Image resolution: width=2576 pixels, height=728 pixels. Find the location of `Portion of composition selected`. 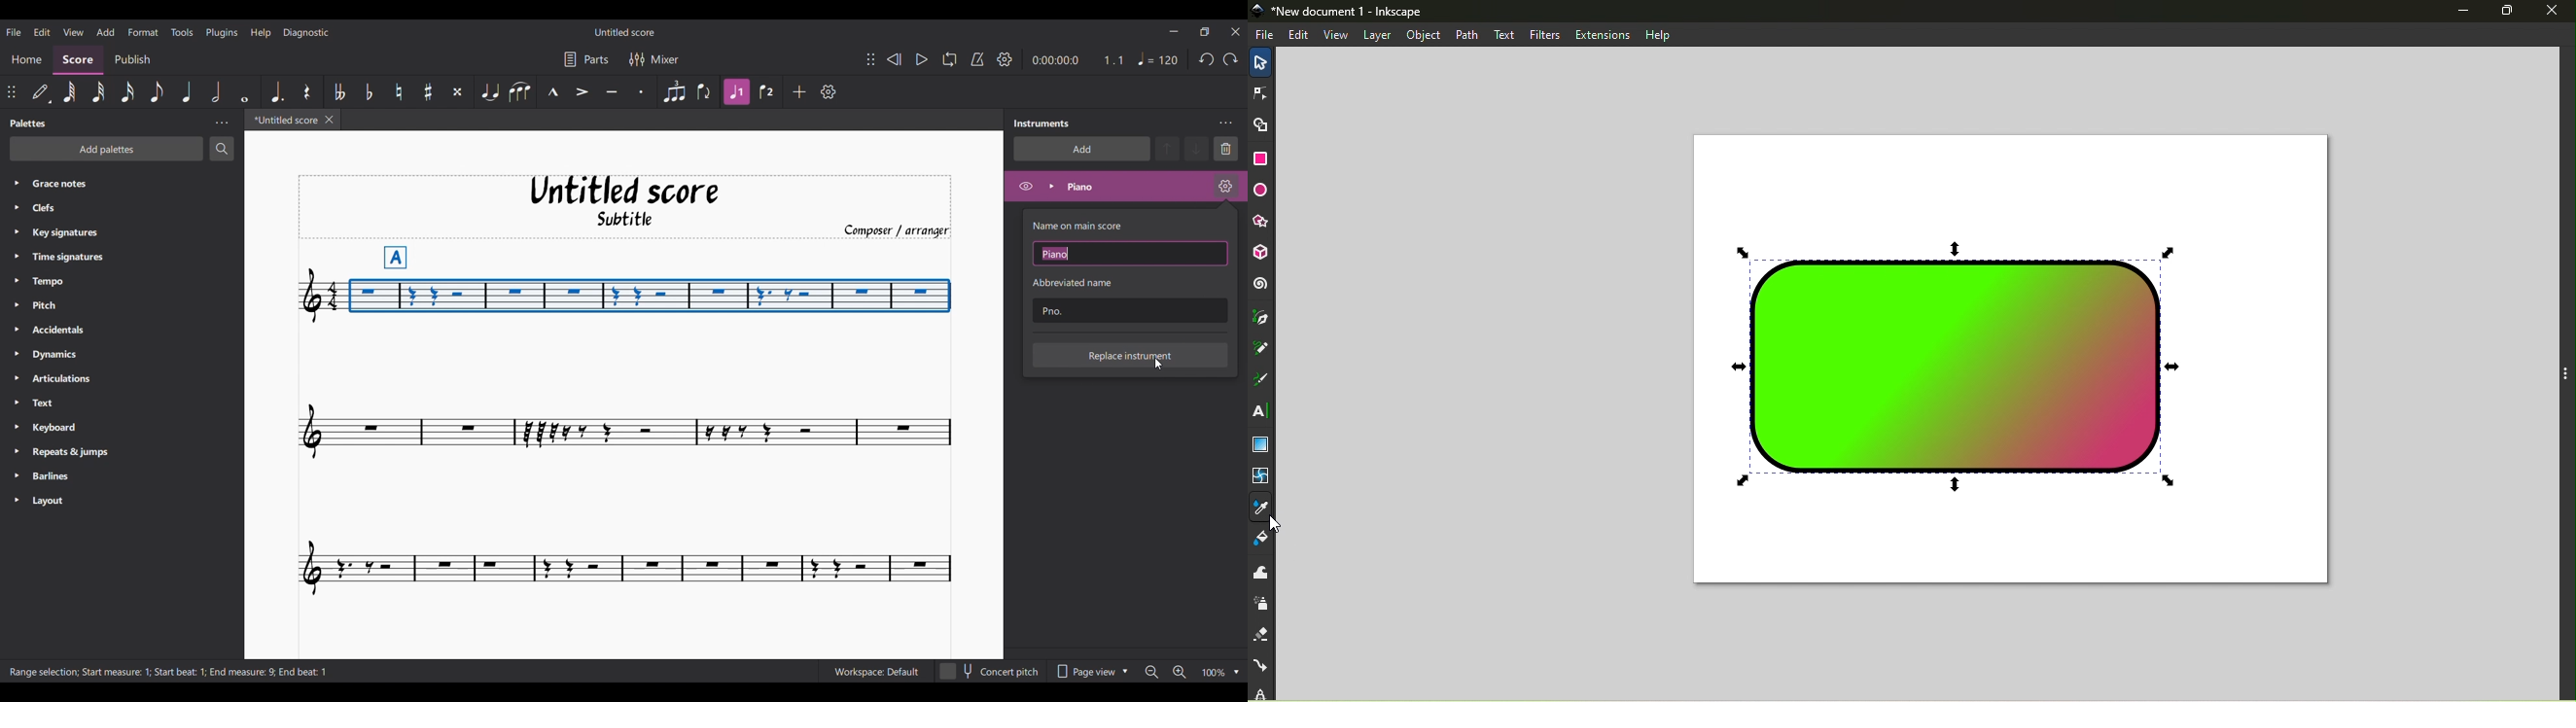

Portion of composition selected is located at coordinates (649, 295).